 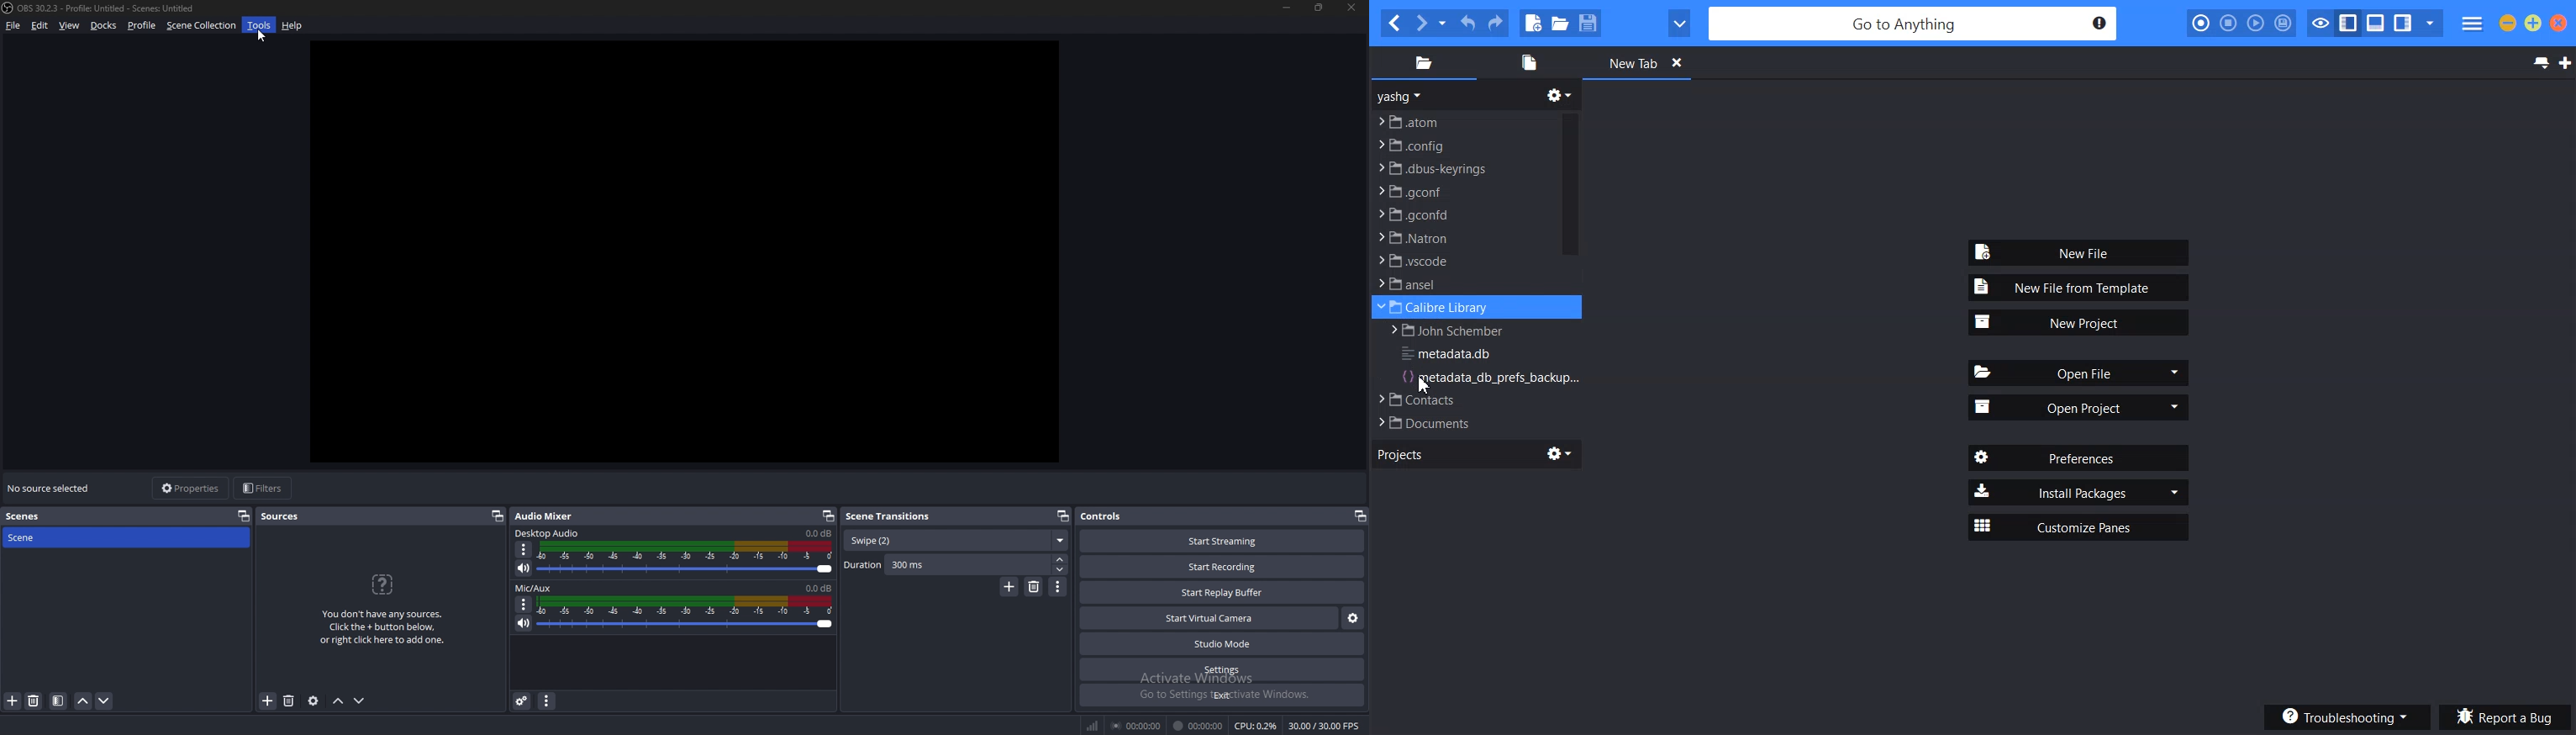 I want to click on volume adjust, so click(x=687, y=558).